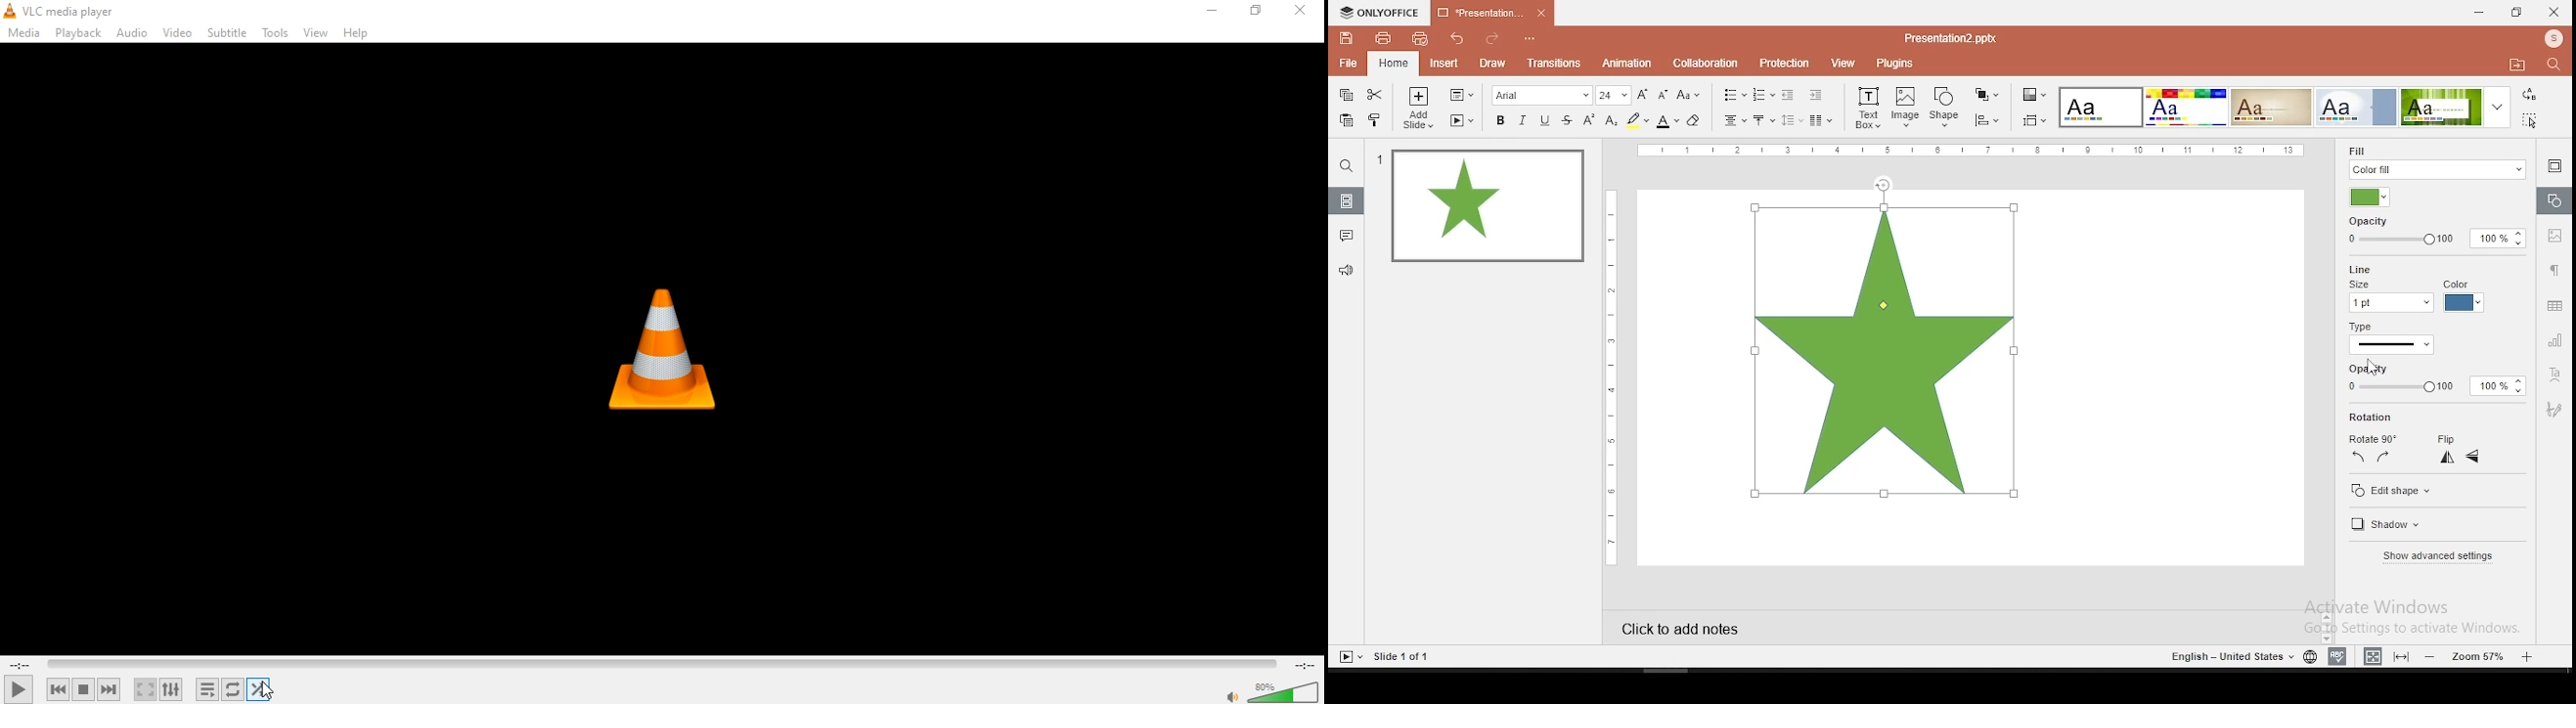 Image resolution: width=2576 pixels, height=728 pixels. Describe the element at coordinates (1645, 96) in the screenshot. I see `increase font size` at that location.